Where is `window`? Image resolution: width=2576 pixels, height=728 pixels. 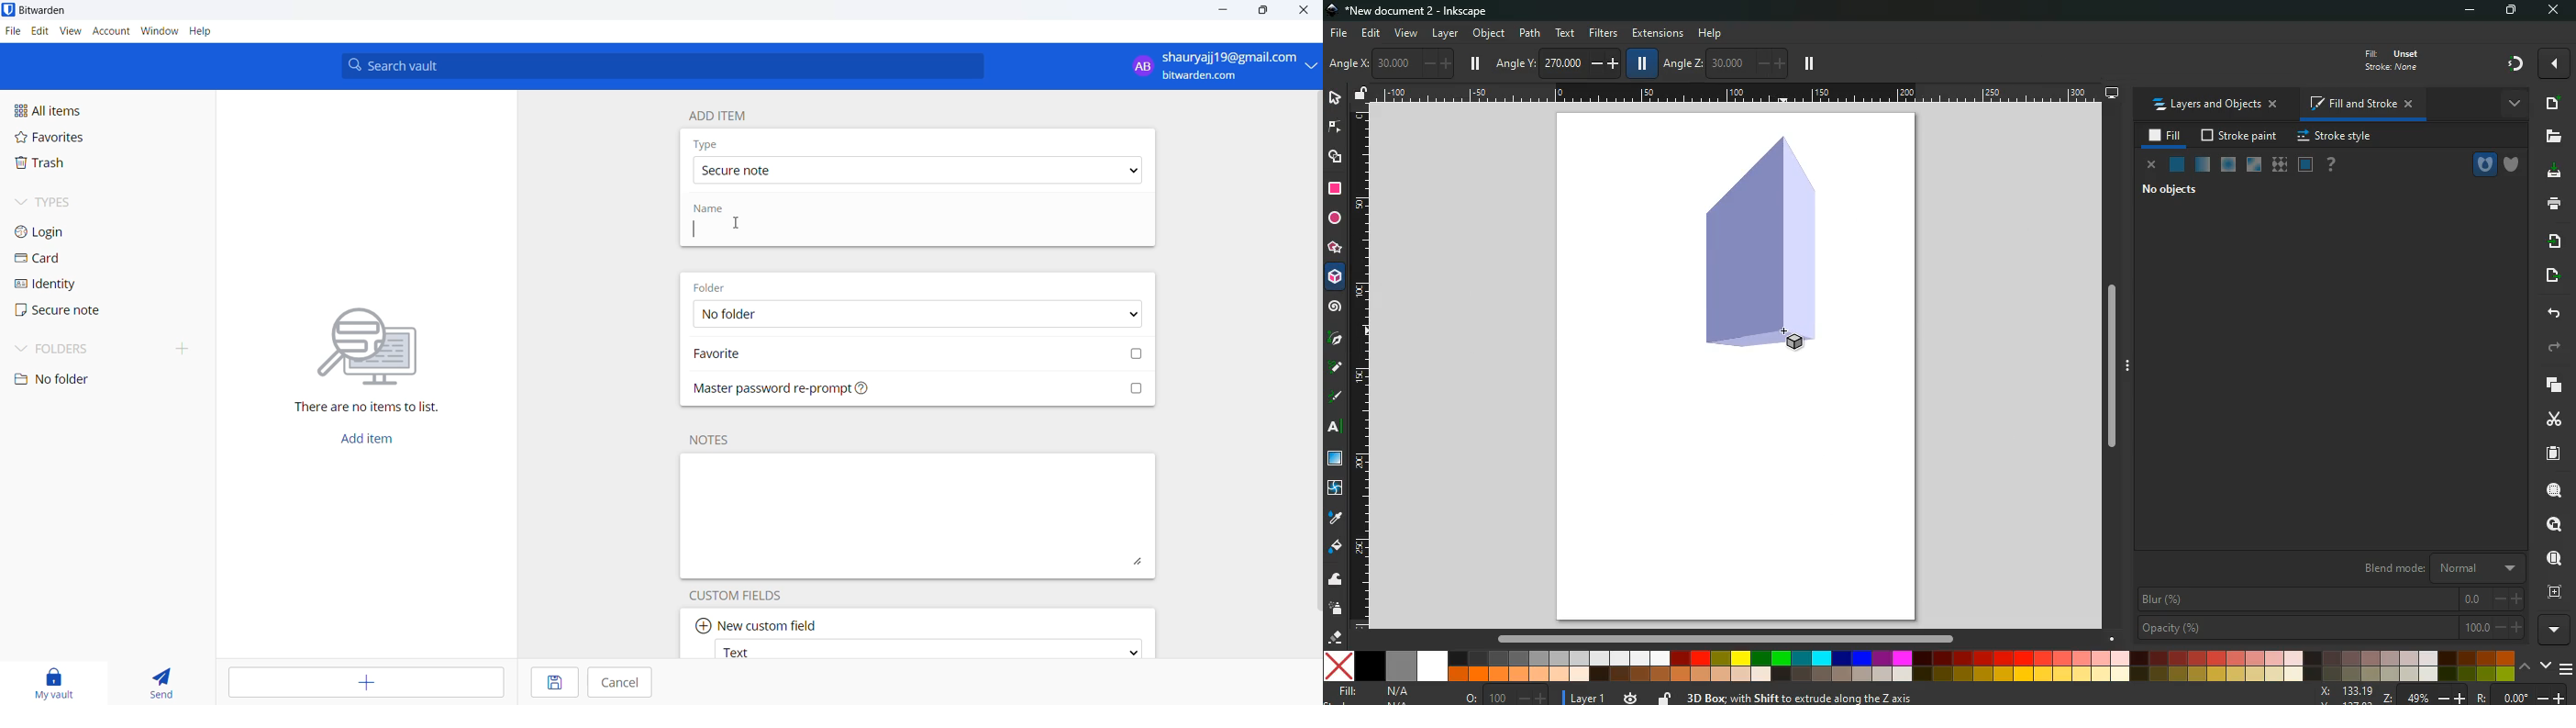 window is located at coordinates (160, 32).